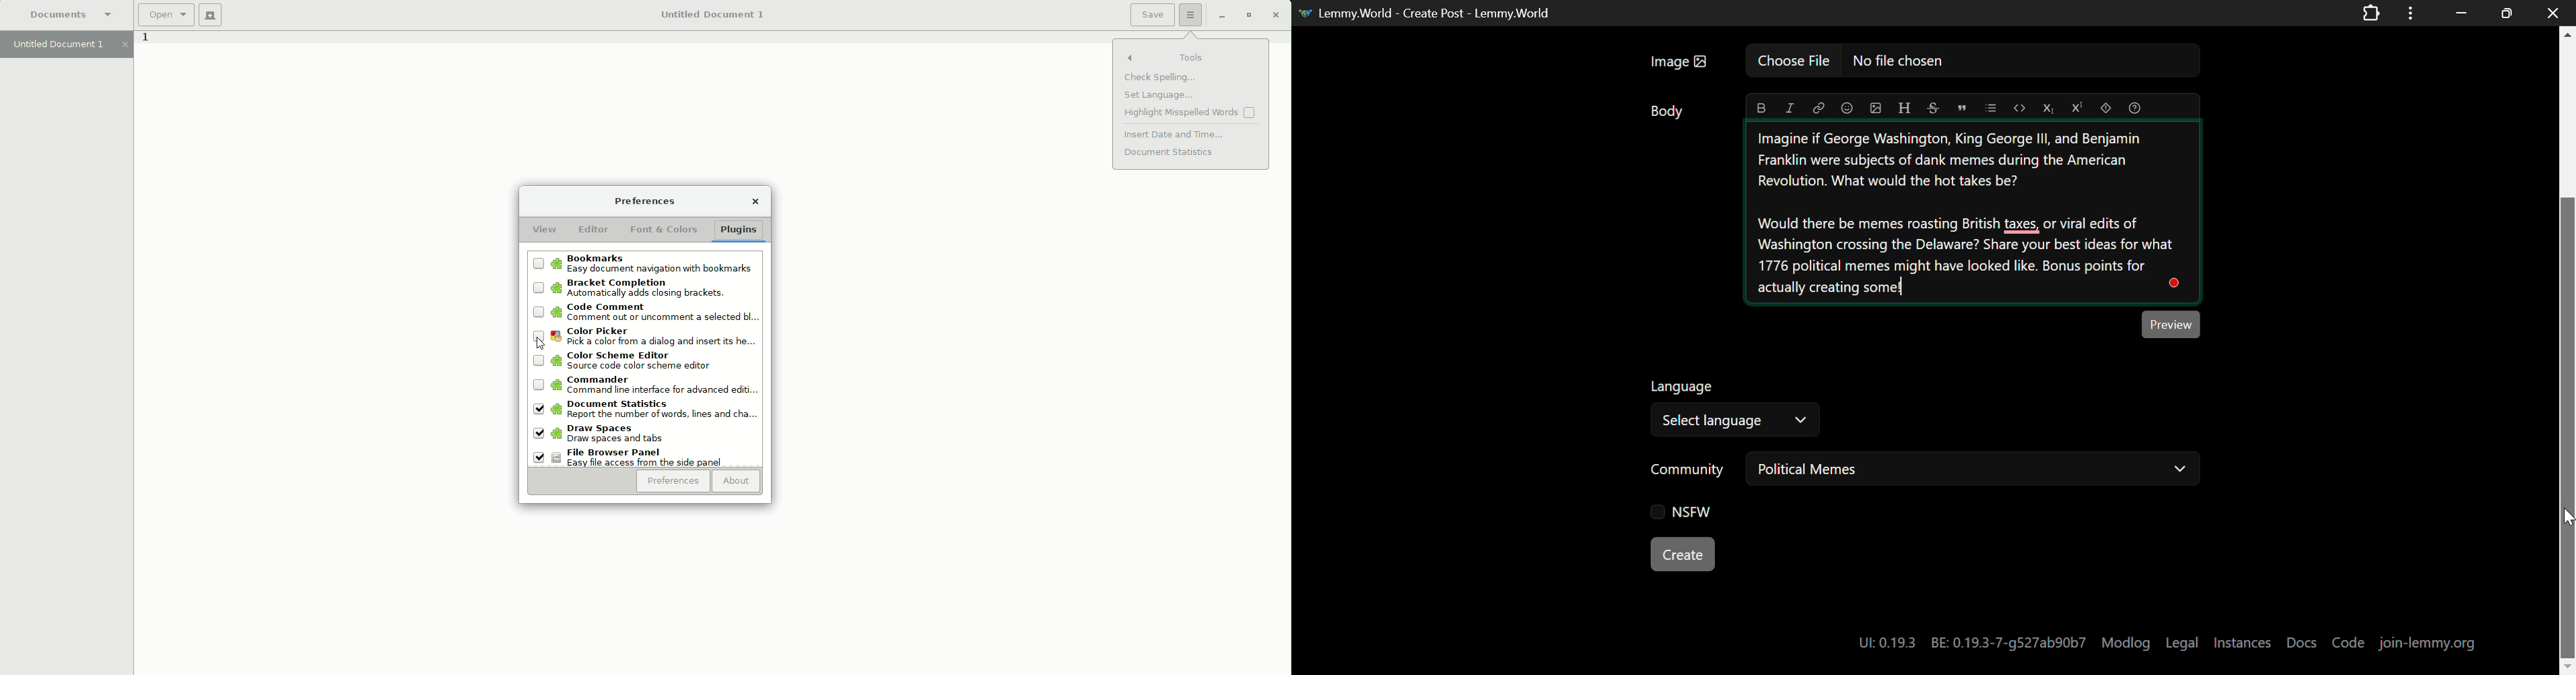 Image resolution: width=2576 pixels, height=700 pixels. What do you see at coordinates (2567, 353) in the screenshot?
I see `Vertical Scroll Bar` at bounding box center [2567, 353].